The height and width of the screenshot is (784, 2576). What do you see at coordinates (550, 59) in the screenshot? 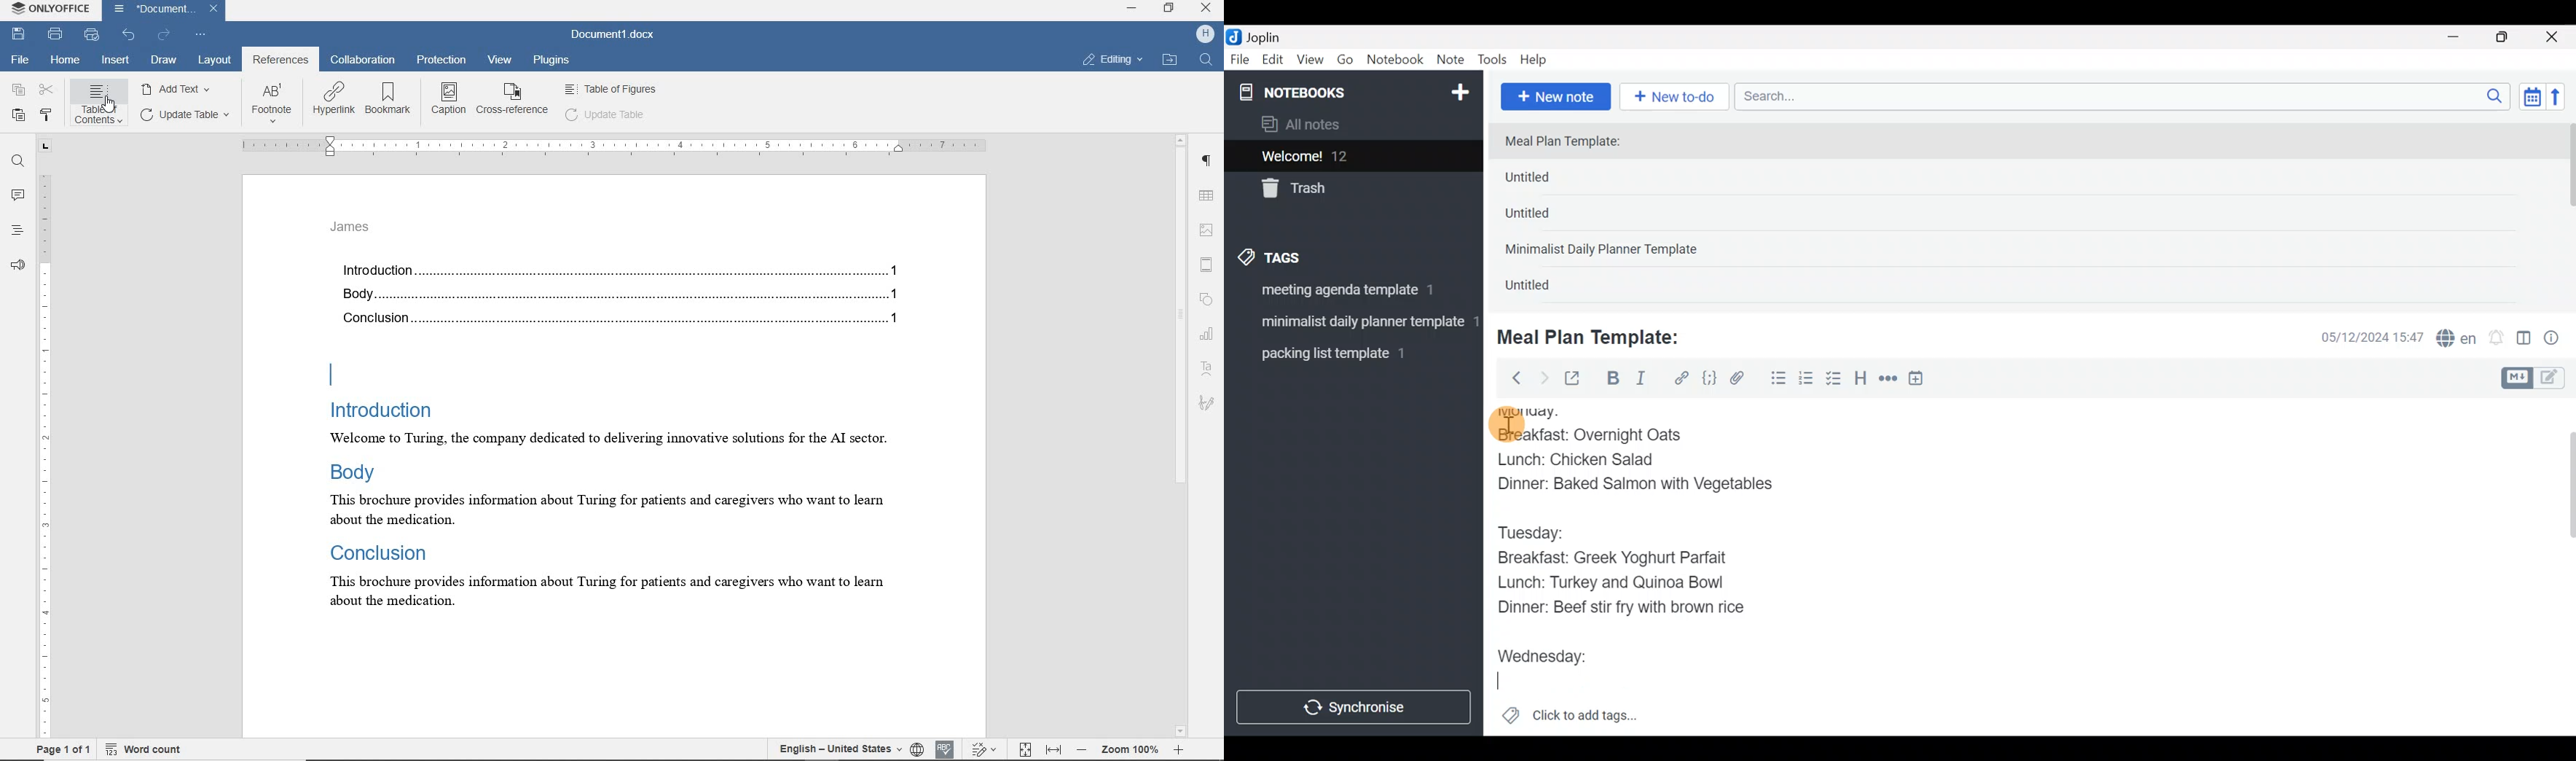
I see `plugins` at bounding box center [550, 59].